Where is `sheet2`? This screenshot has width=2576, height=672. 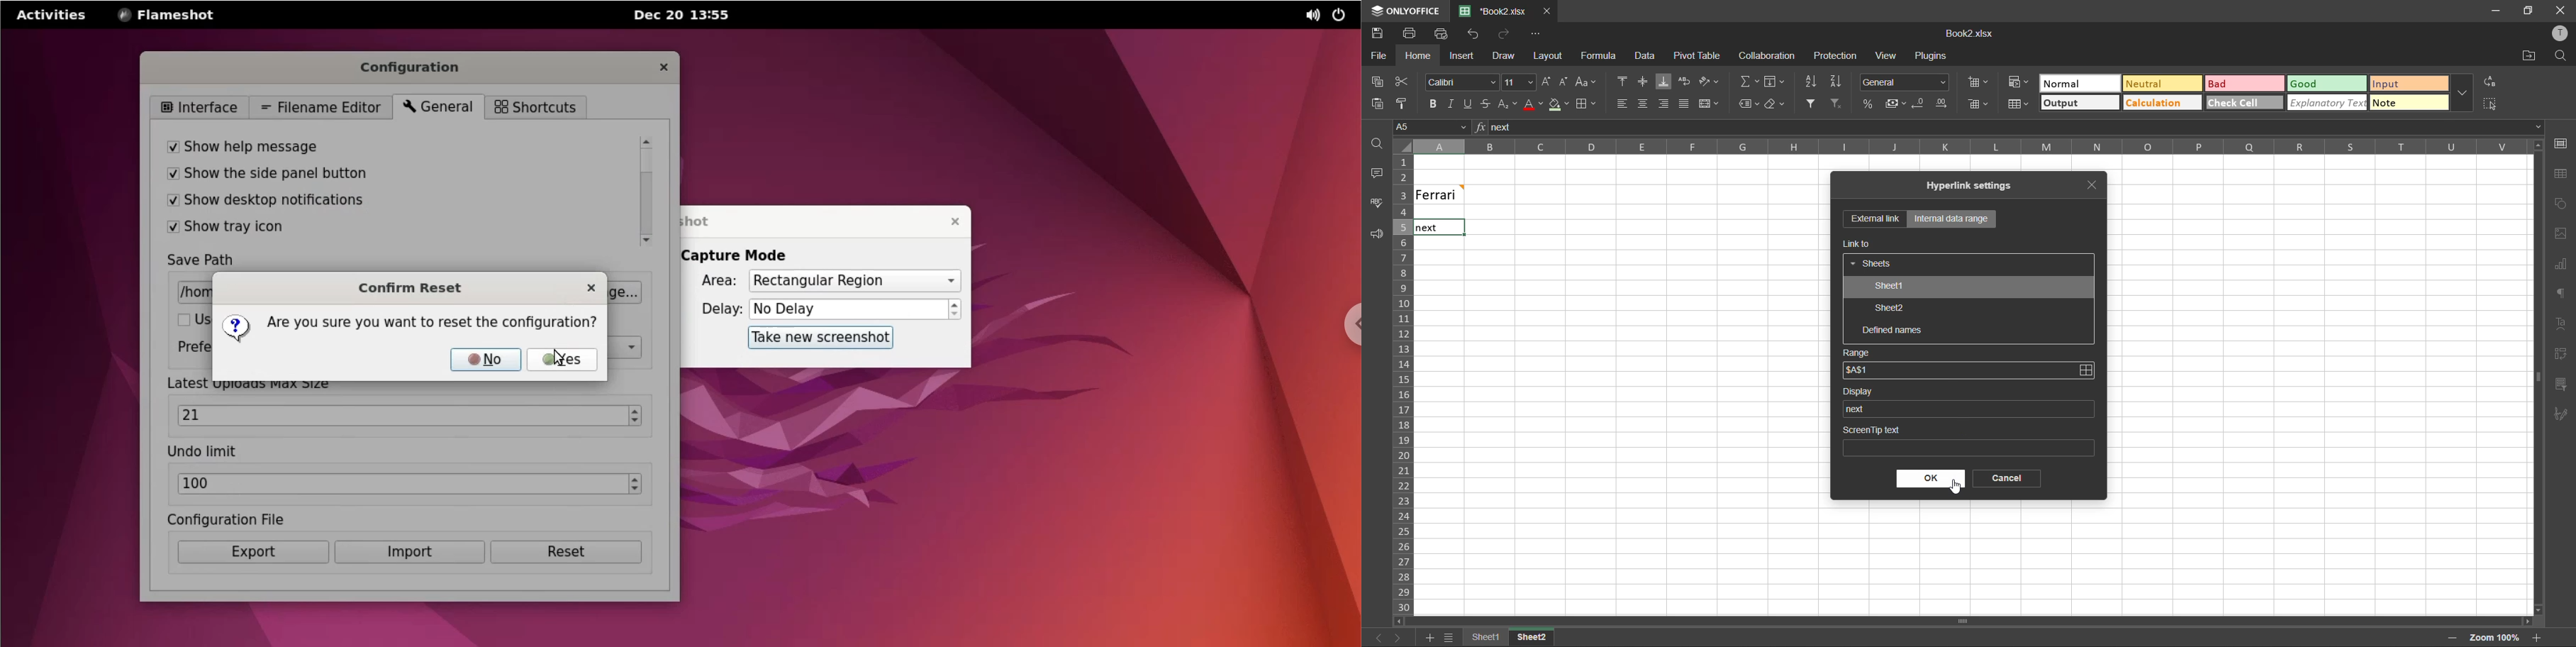
sheet2 is located at coordinates (1890, 310).